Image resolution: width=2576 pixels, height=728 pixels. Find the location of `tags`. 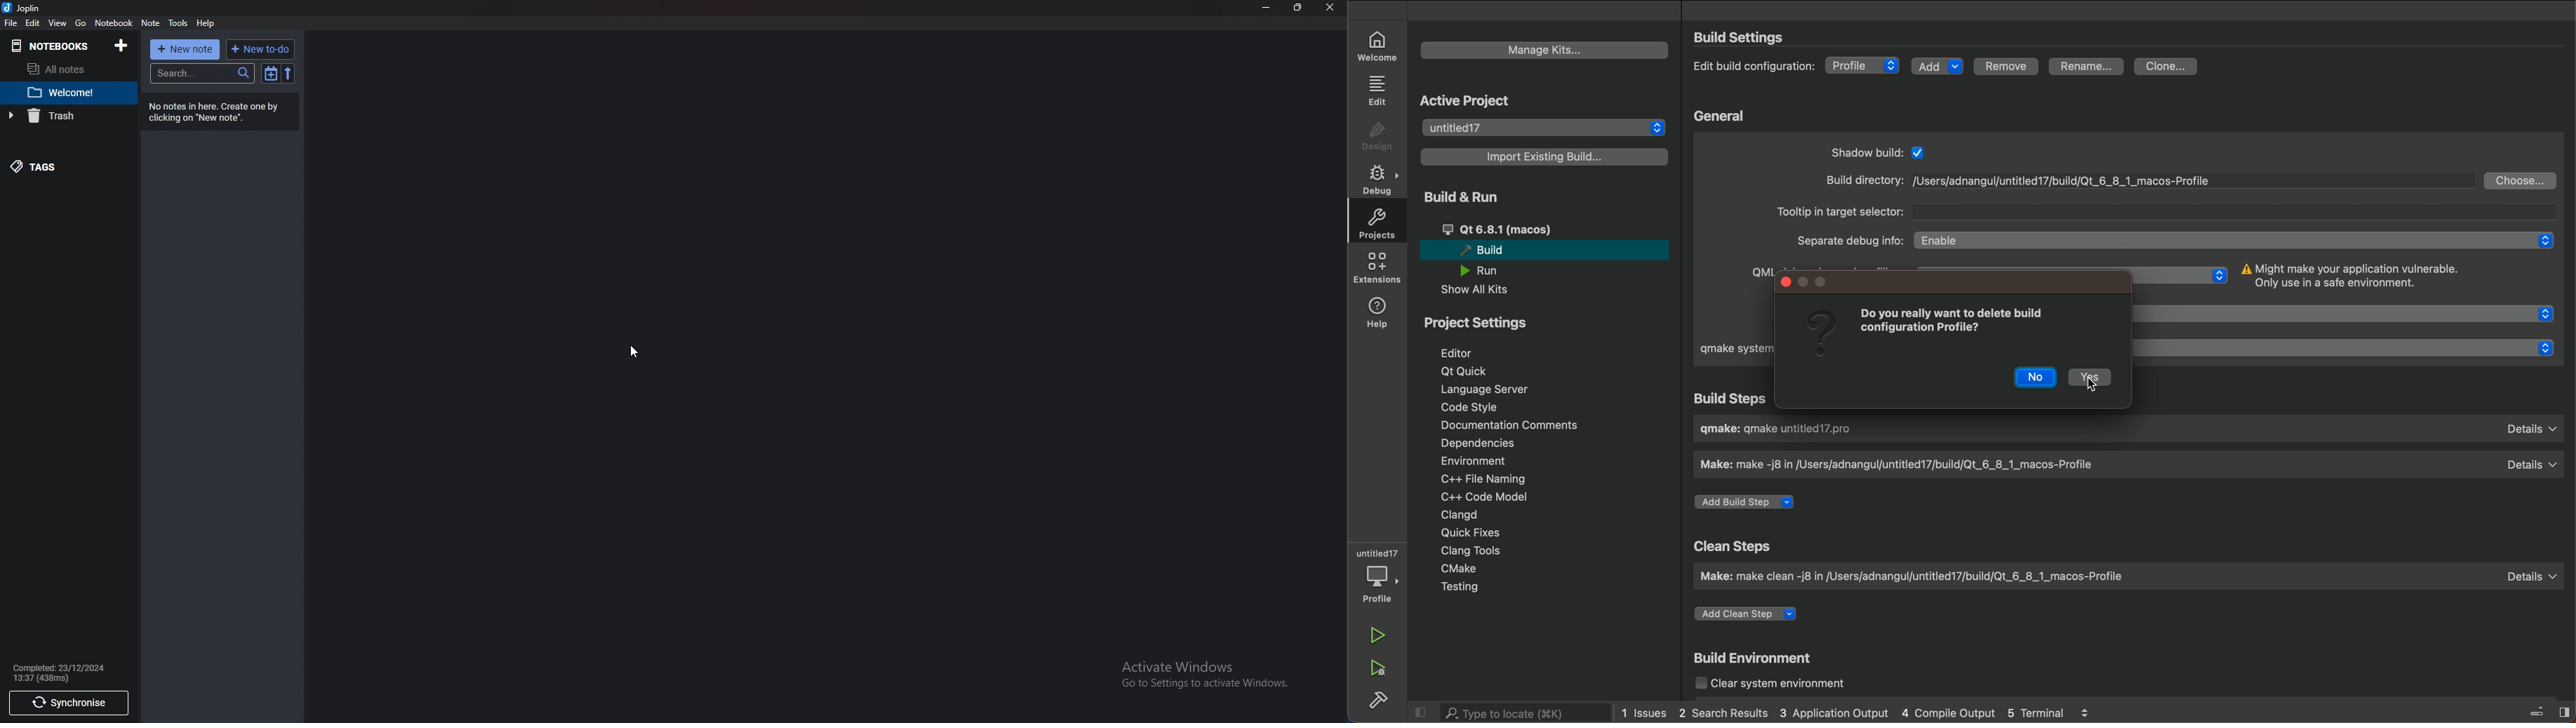

tags is located at coordinates (60, 166).